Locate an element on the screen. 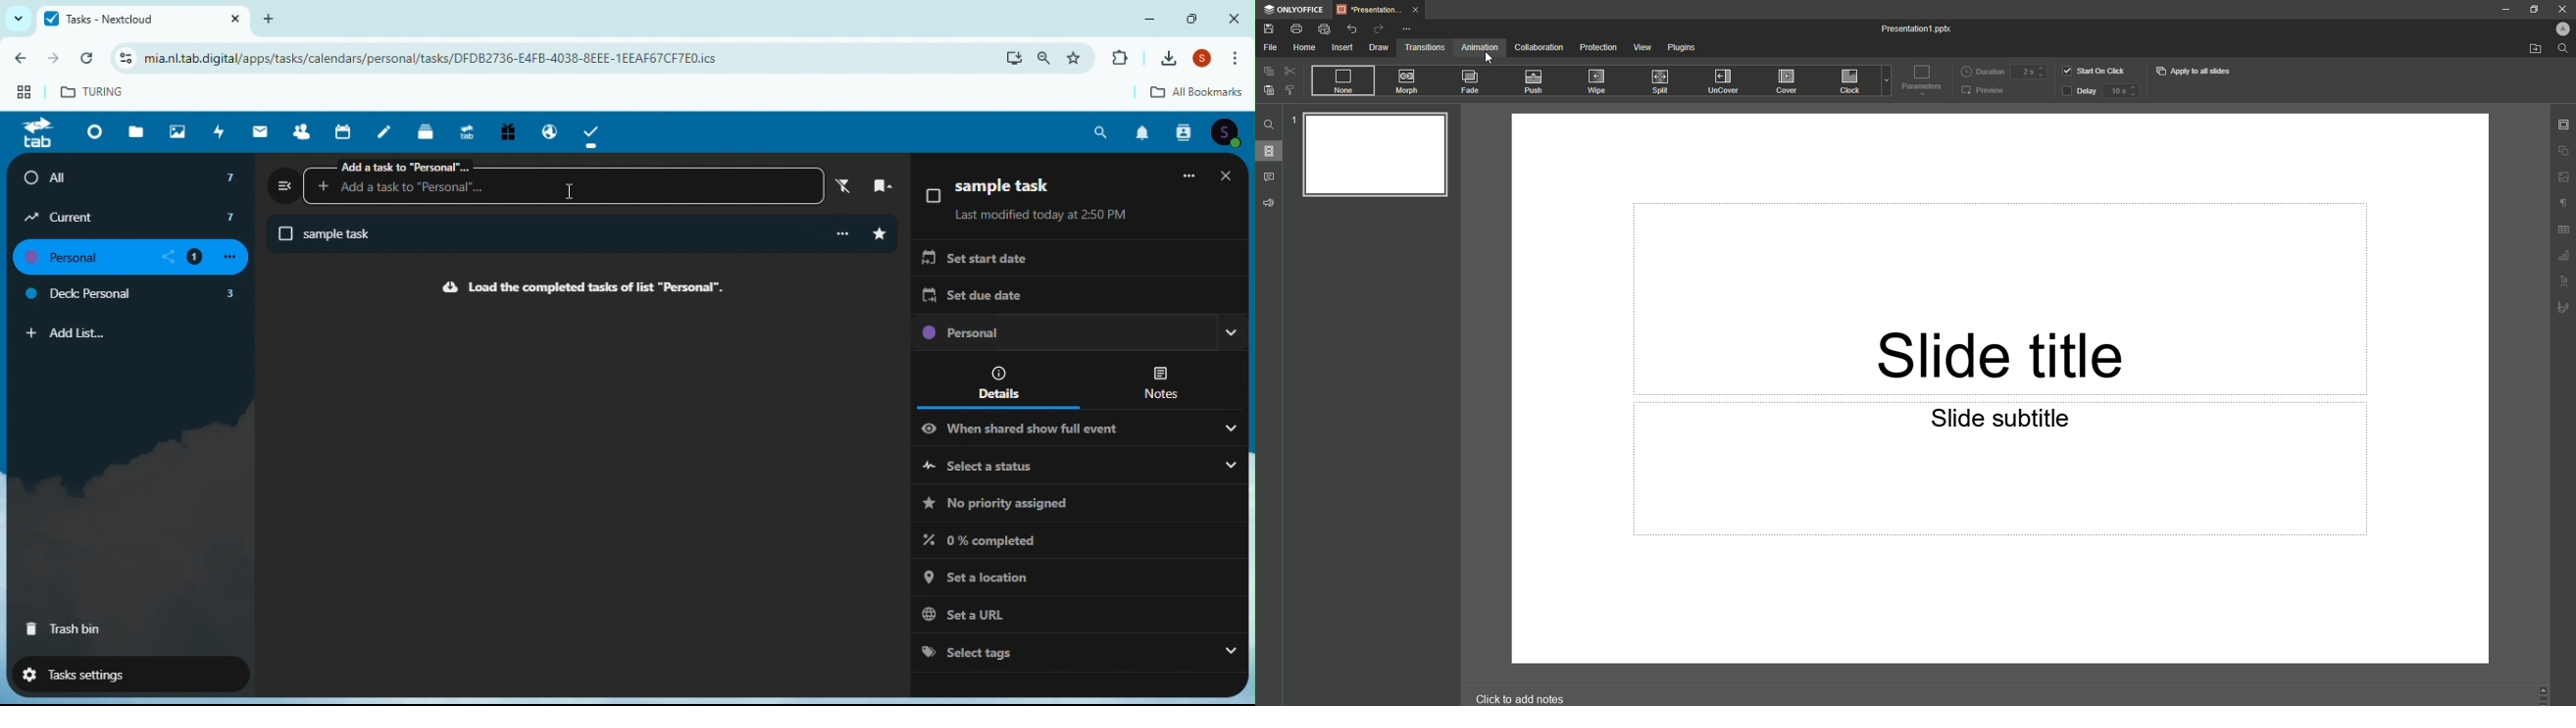 The height and width of the screenshot is (728, 2576). Search is located at coordinates (1102, 132).